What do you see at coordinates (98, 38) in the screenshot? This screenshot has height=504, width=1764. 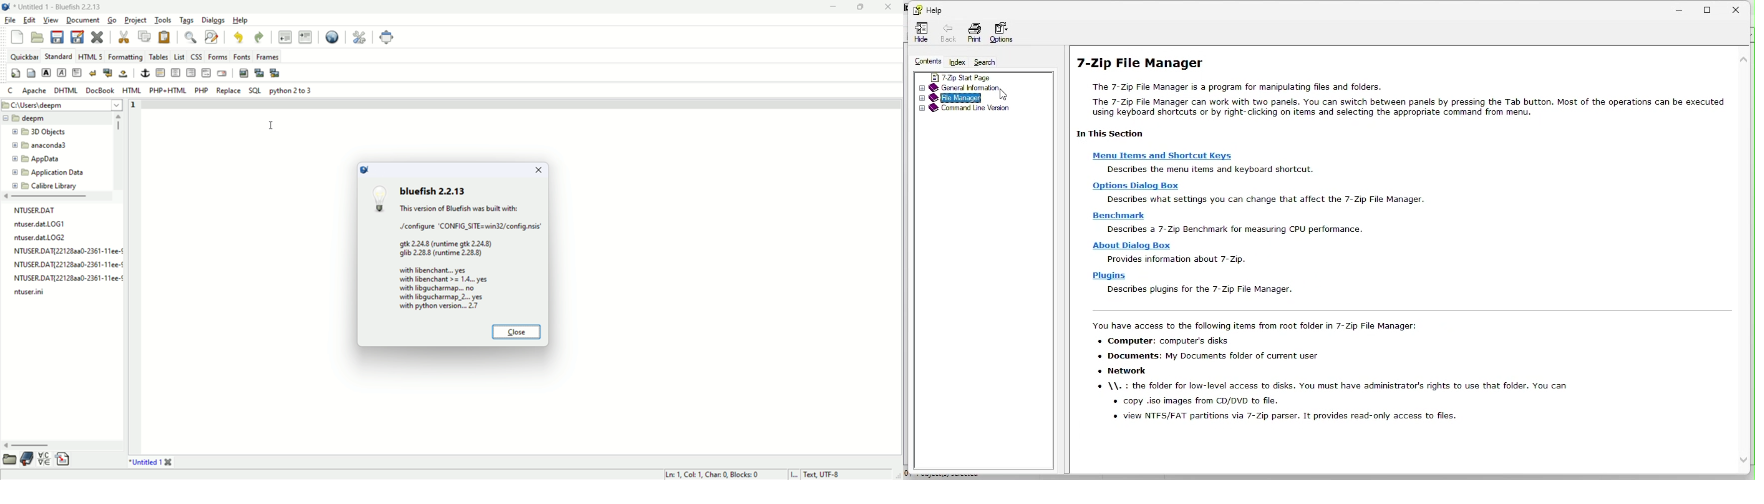 I see `close` at bounding box center [98, 38].